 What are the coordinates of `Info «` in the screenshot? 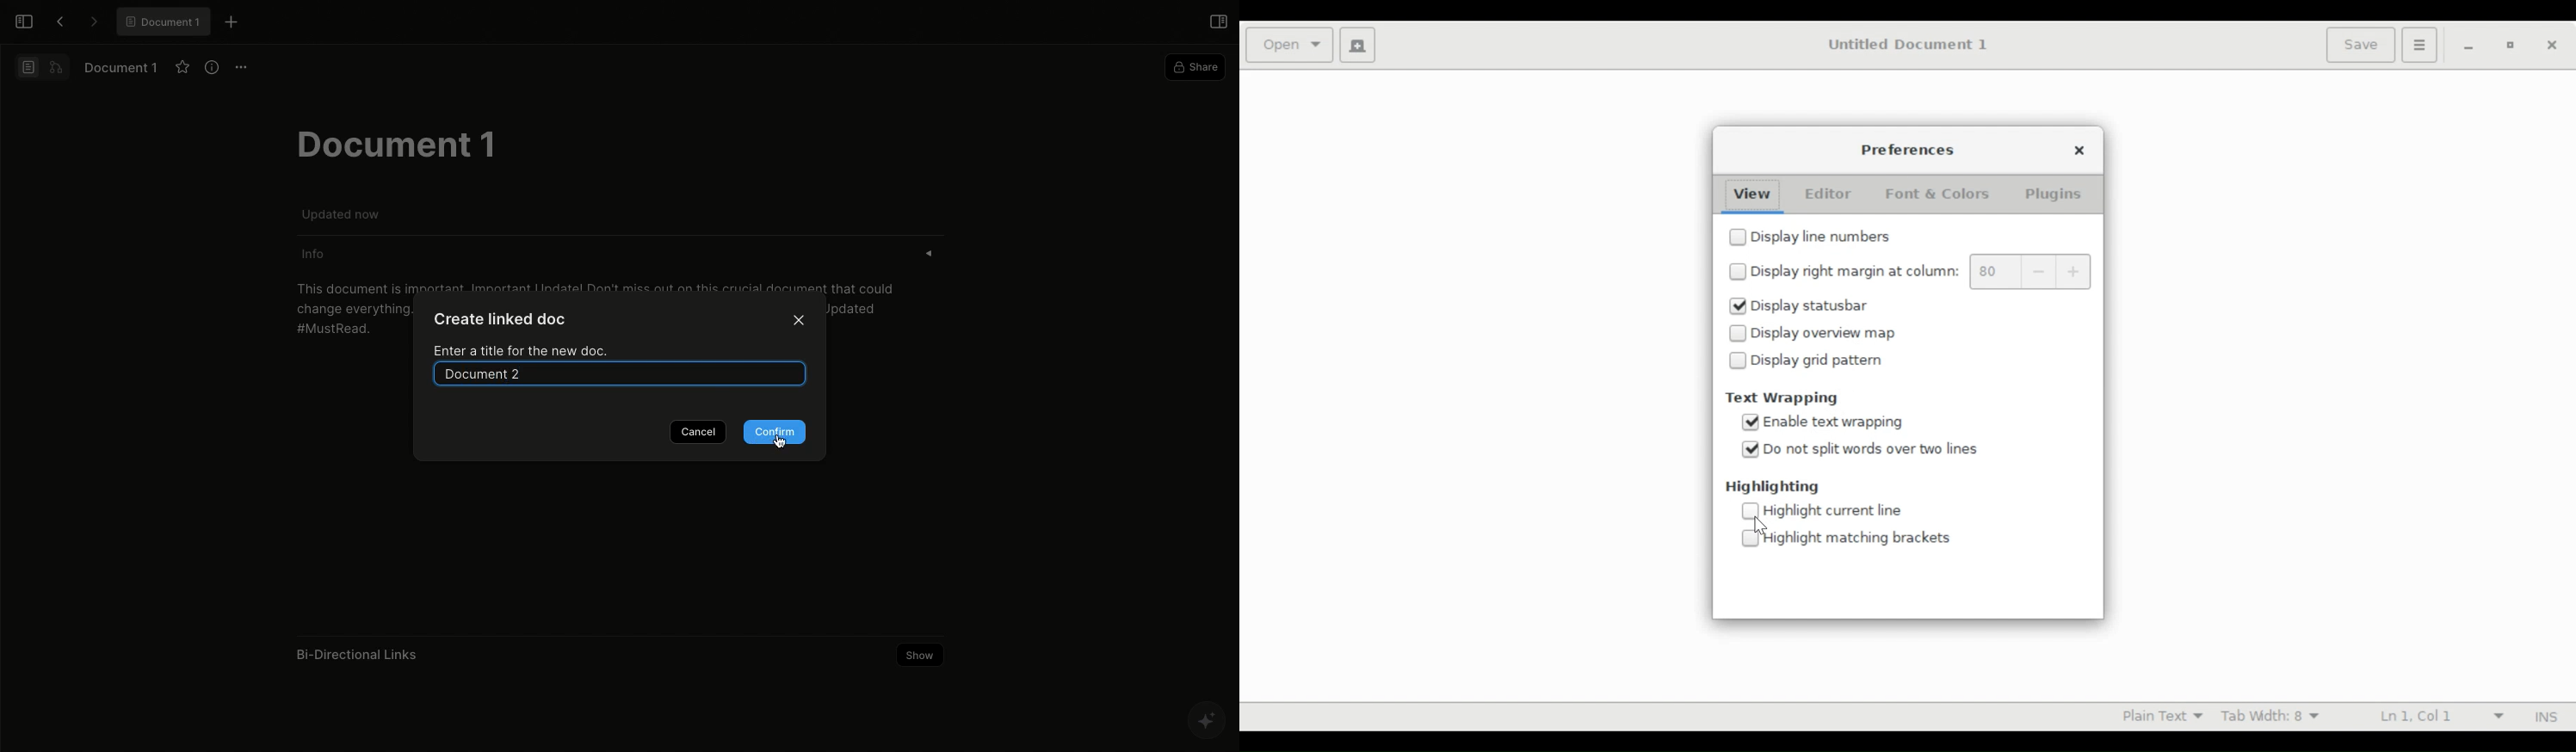 It's located at (634, 255).